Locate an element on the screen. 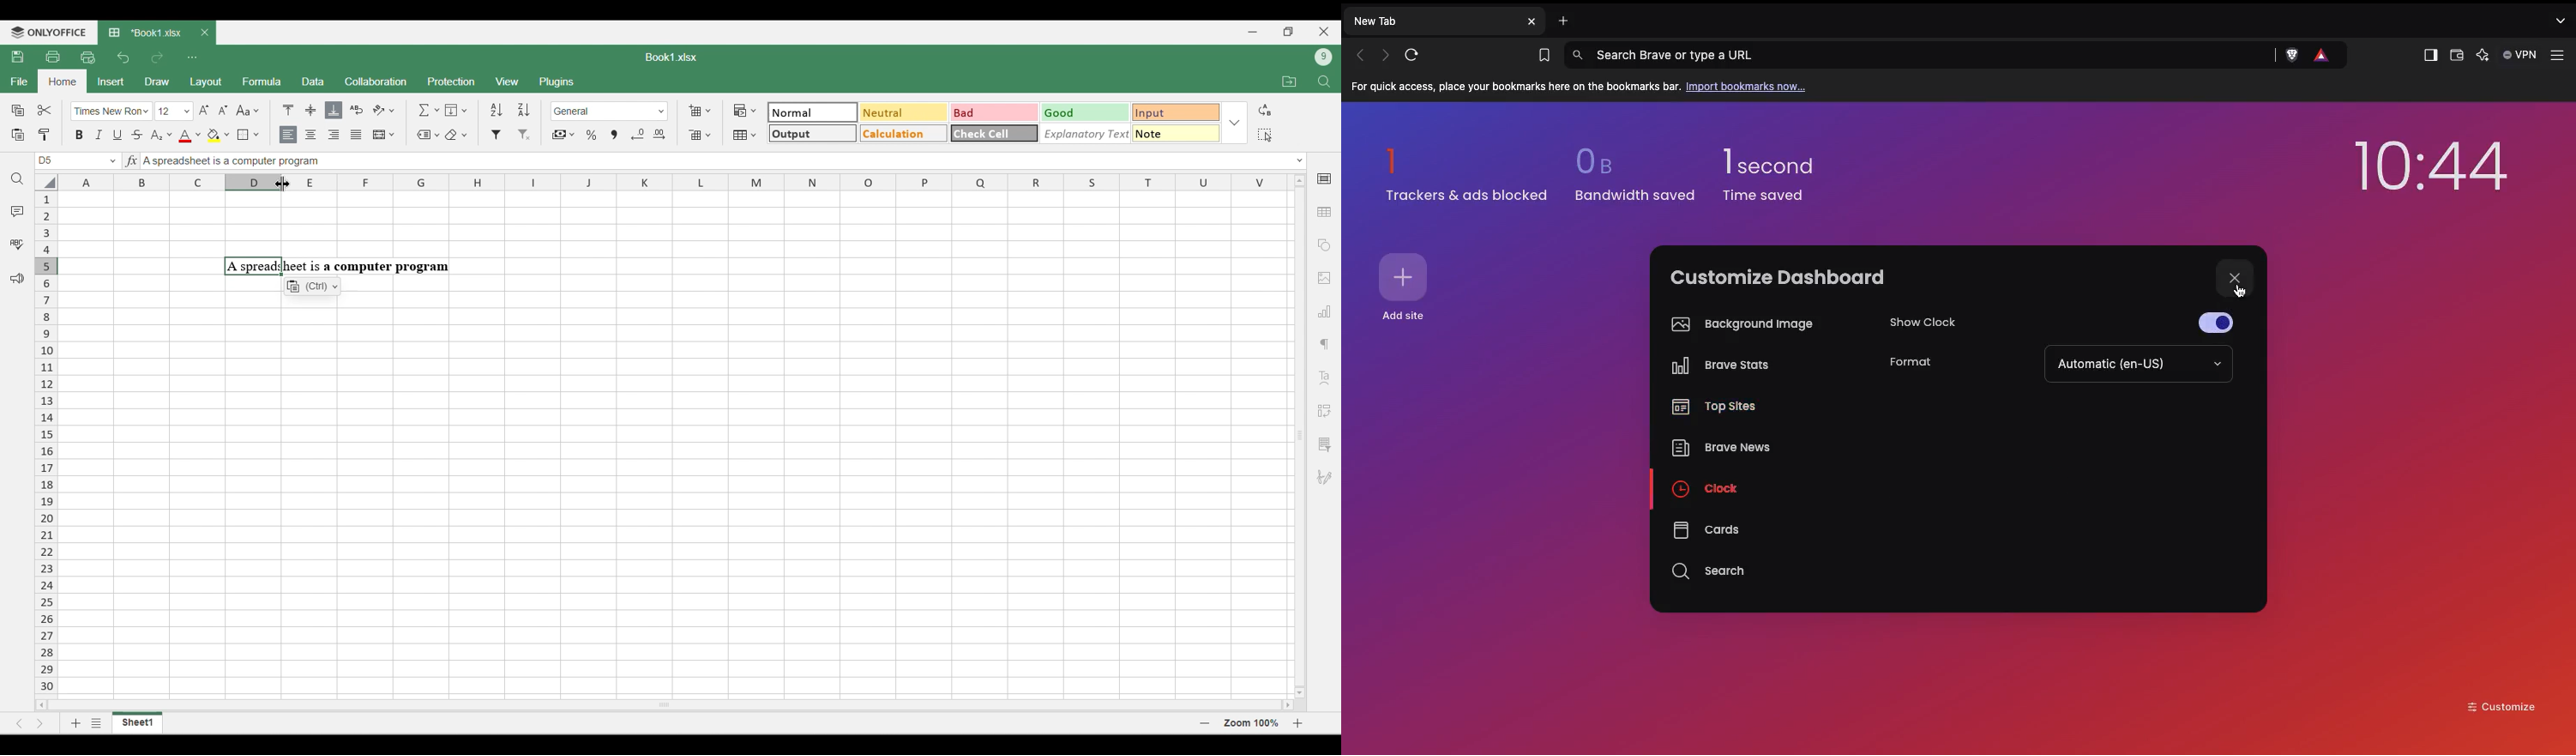 The image size is (2576, 756). Protection menu is located at coordinates (451, 81).